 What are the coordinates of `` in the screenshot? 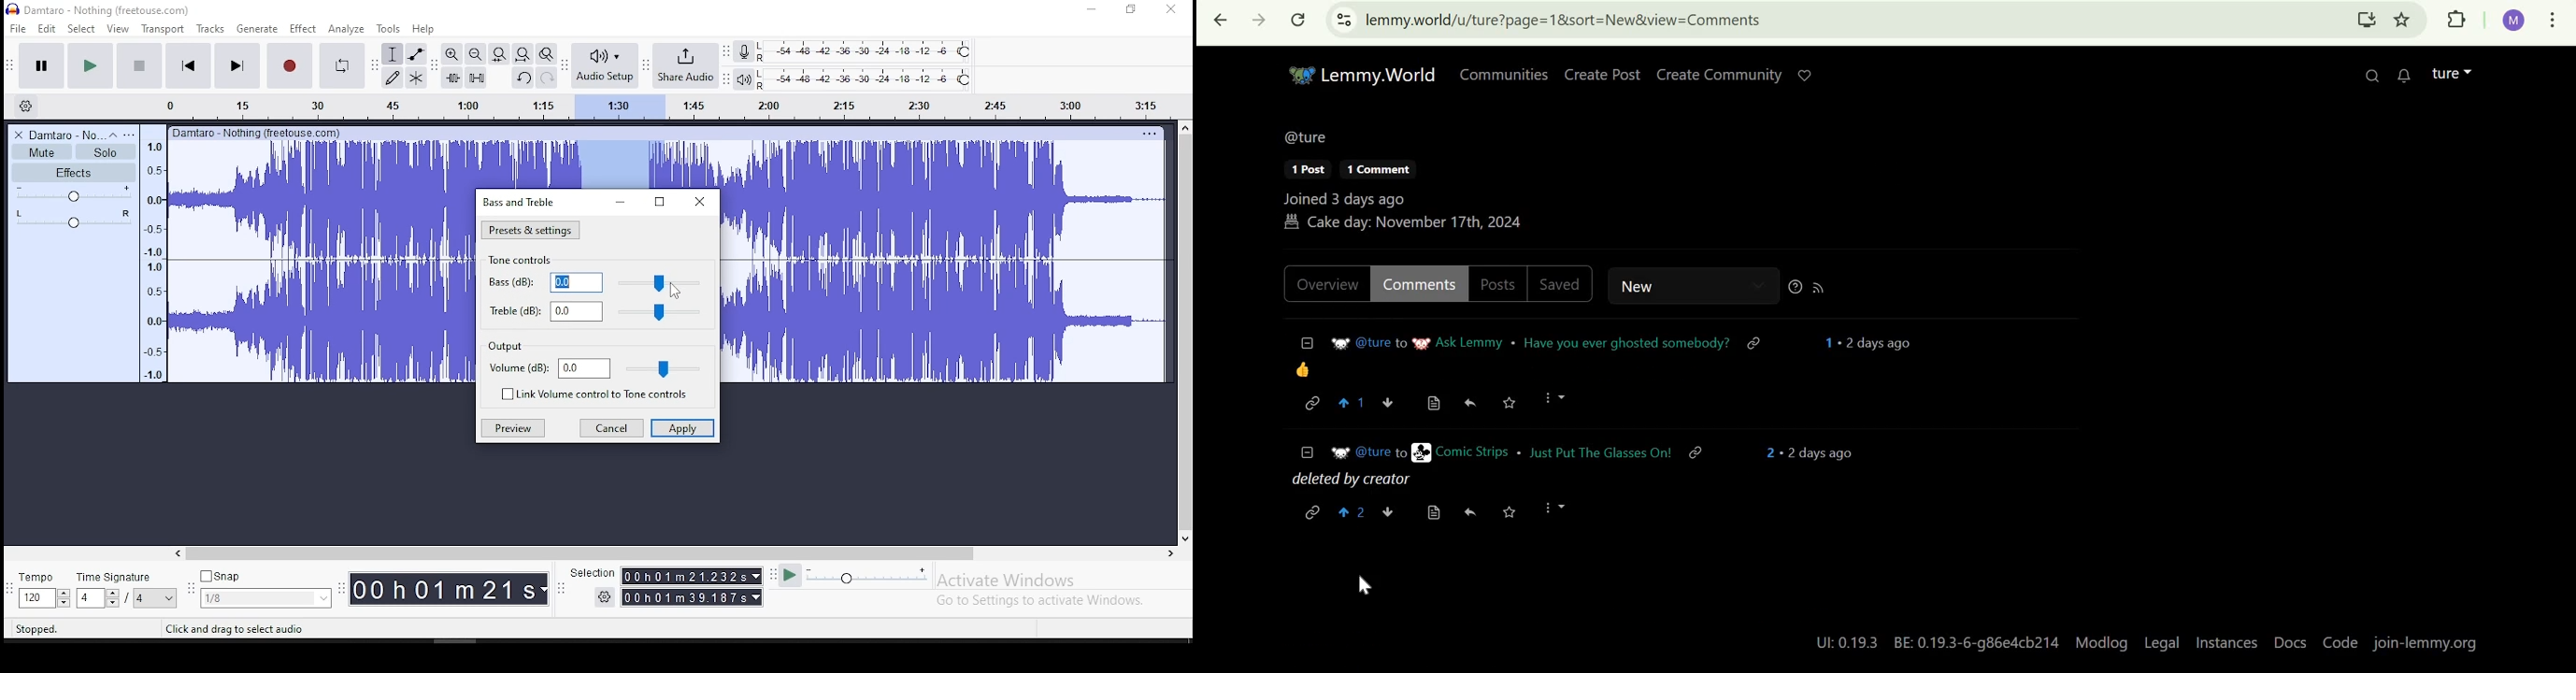 It's located at (565, 65).